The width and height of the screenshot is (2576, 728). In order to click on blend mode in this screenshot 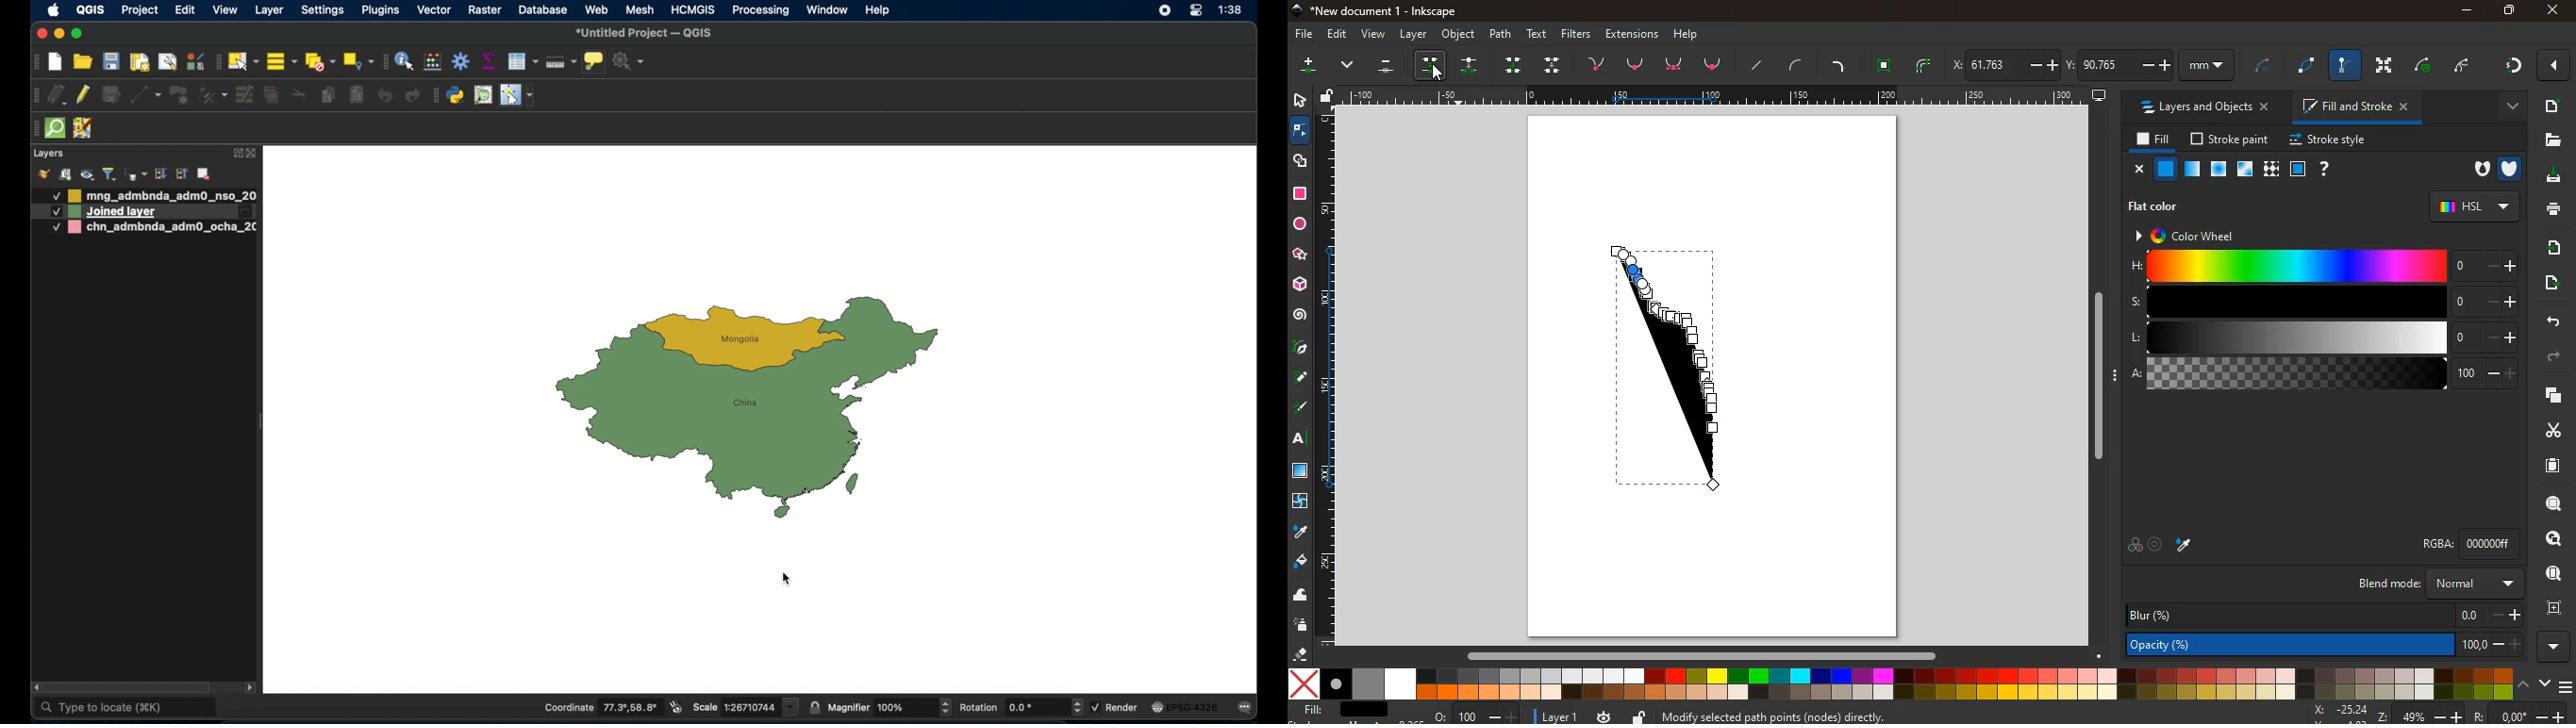, I will do `click(2443, 584)`.